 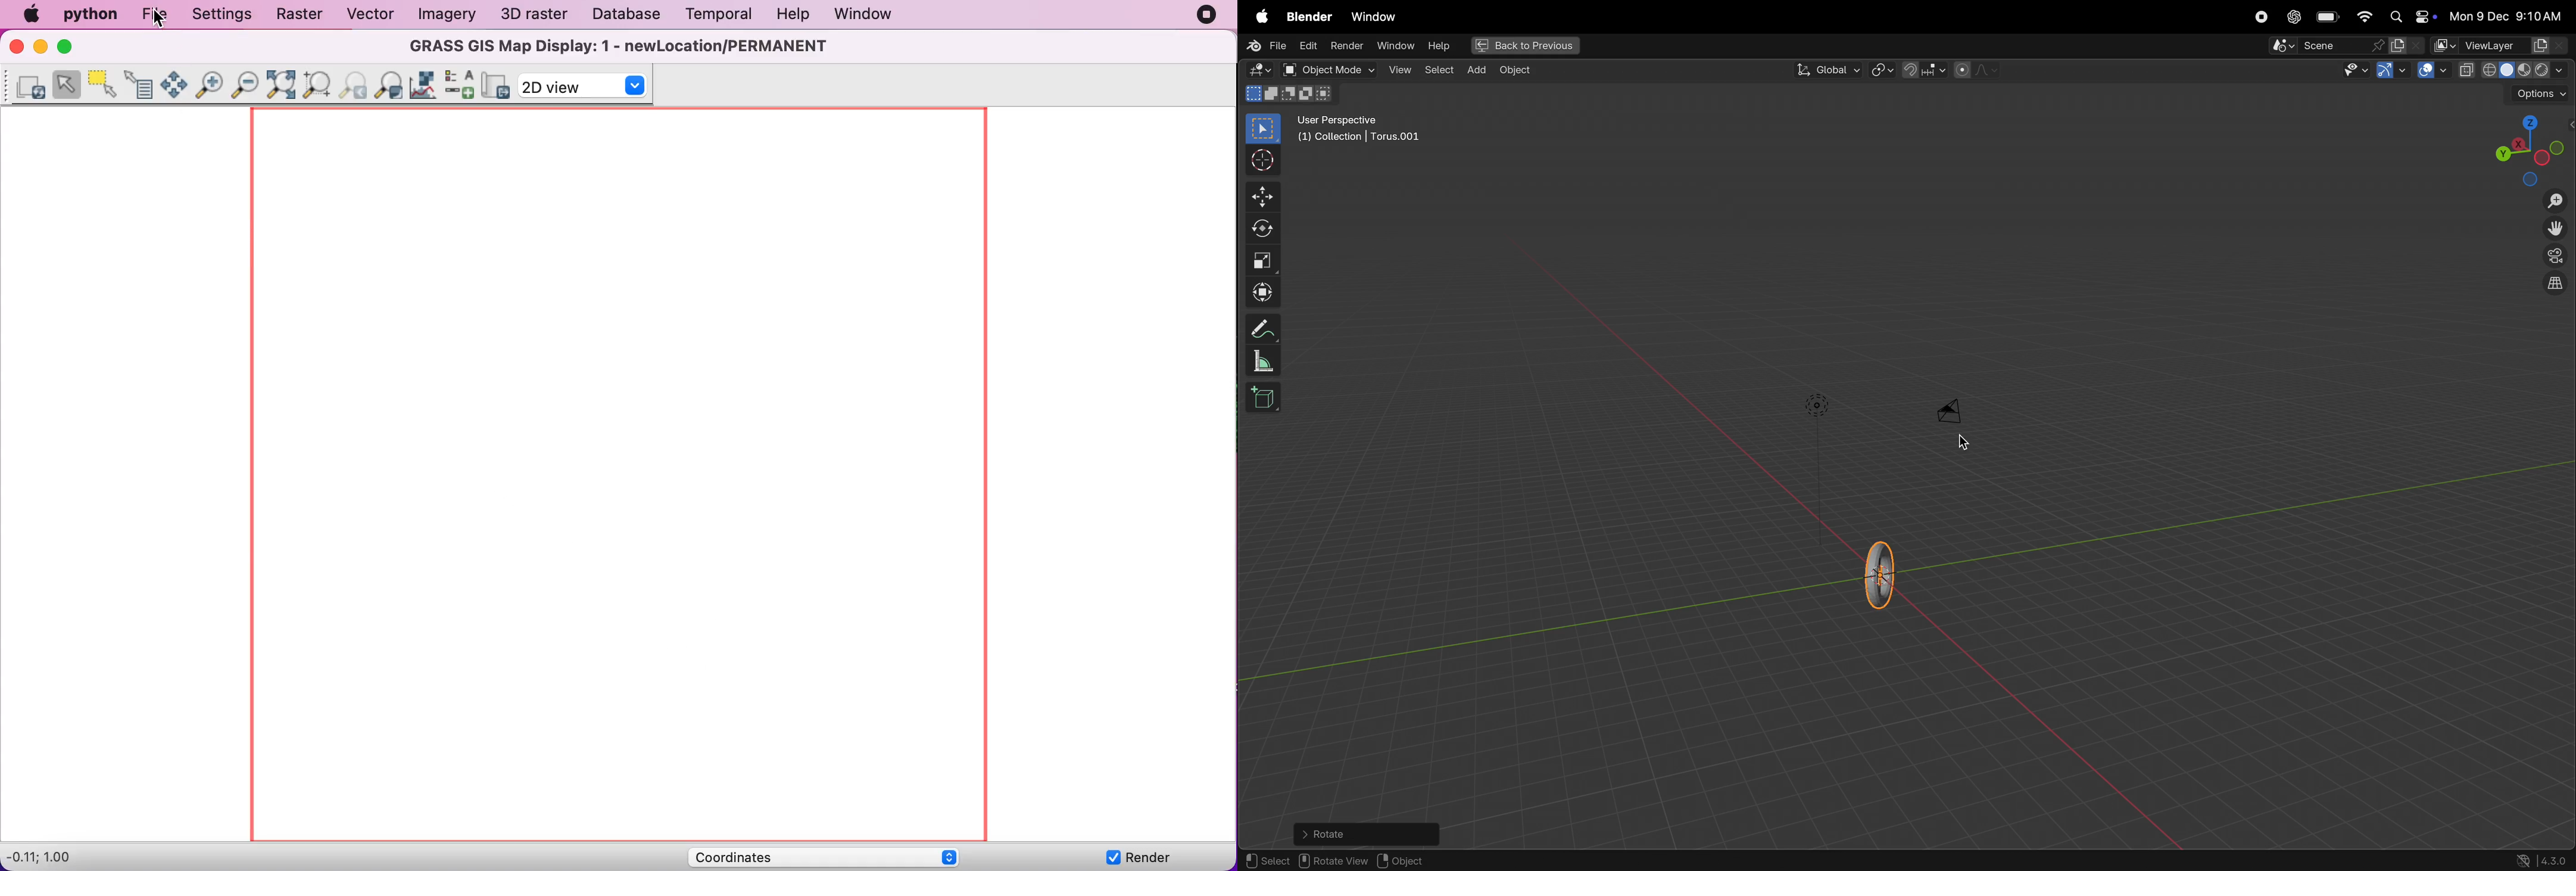 I want to click on rotate , so click(x=1266, y=226).